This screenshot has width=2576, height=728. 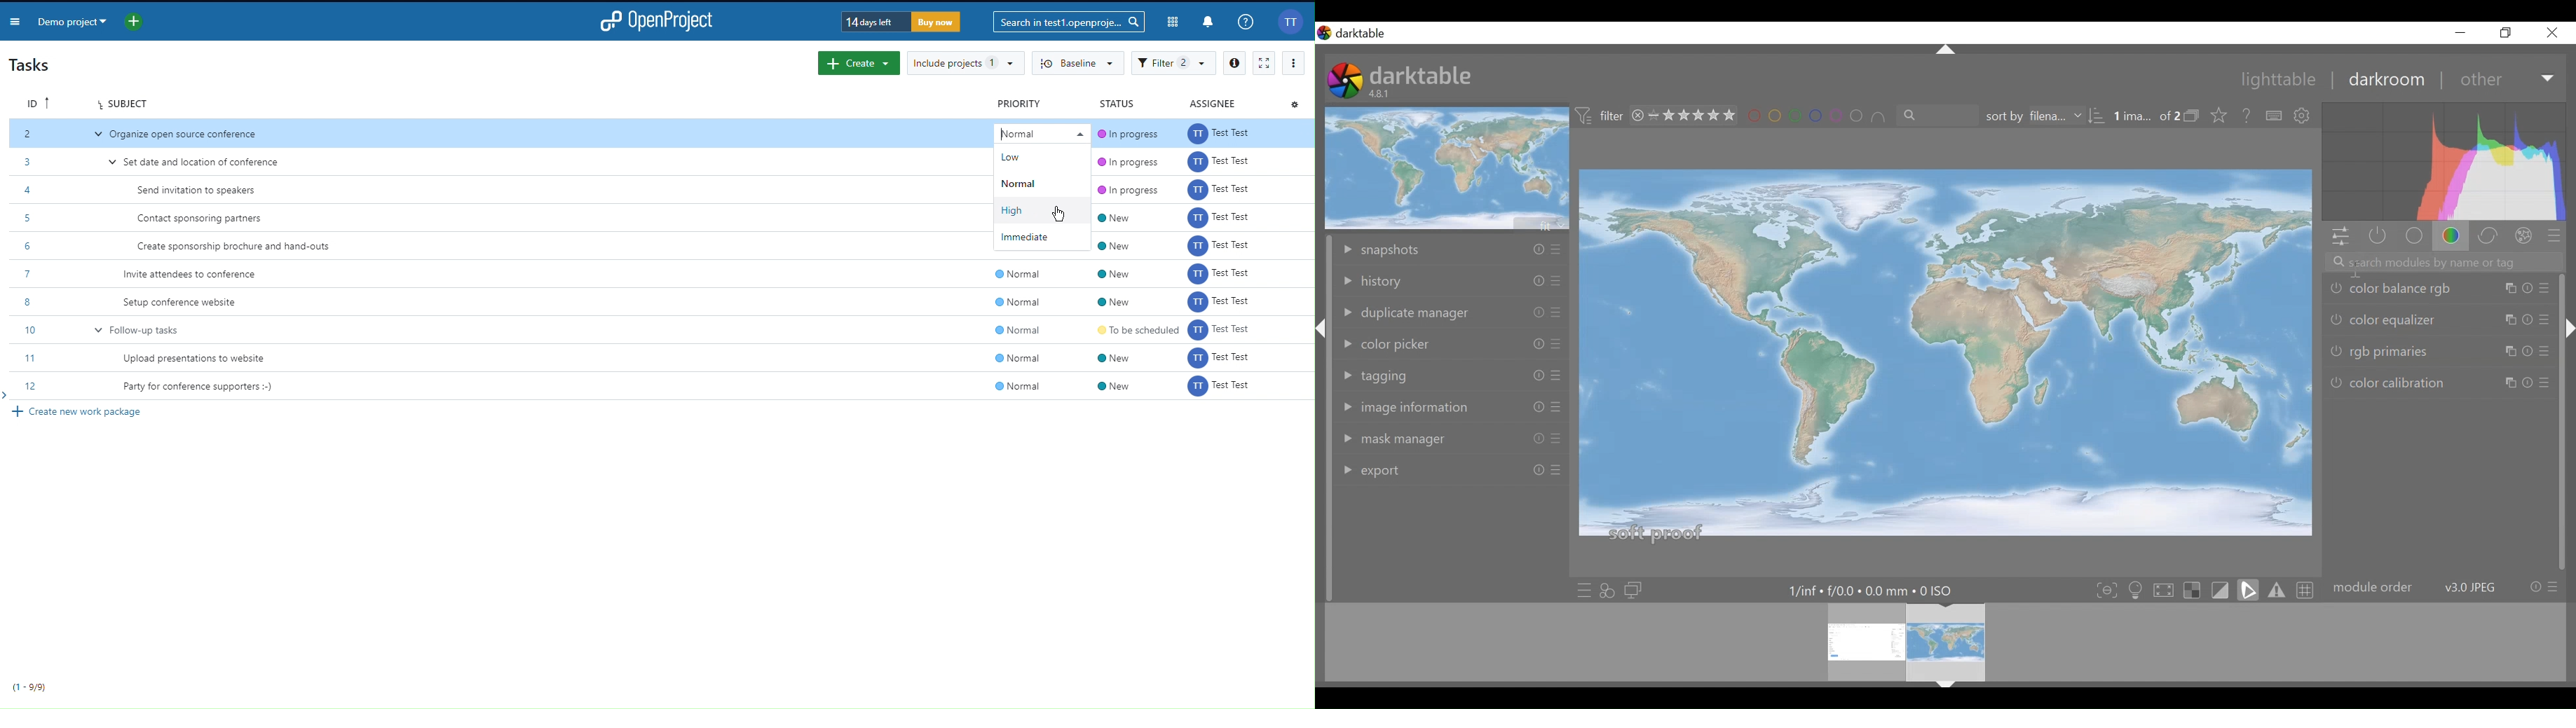 What do you see at coordinates (1068, 22) in the screenshot?
I see `Search bar` at bounding box center [1068, 22].